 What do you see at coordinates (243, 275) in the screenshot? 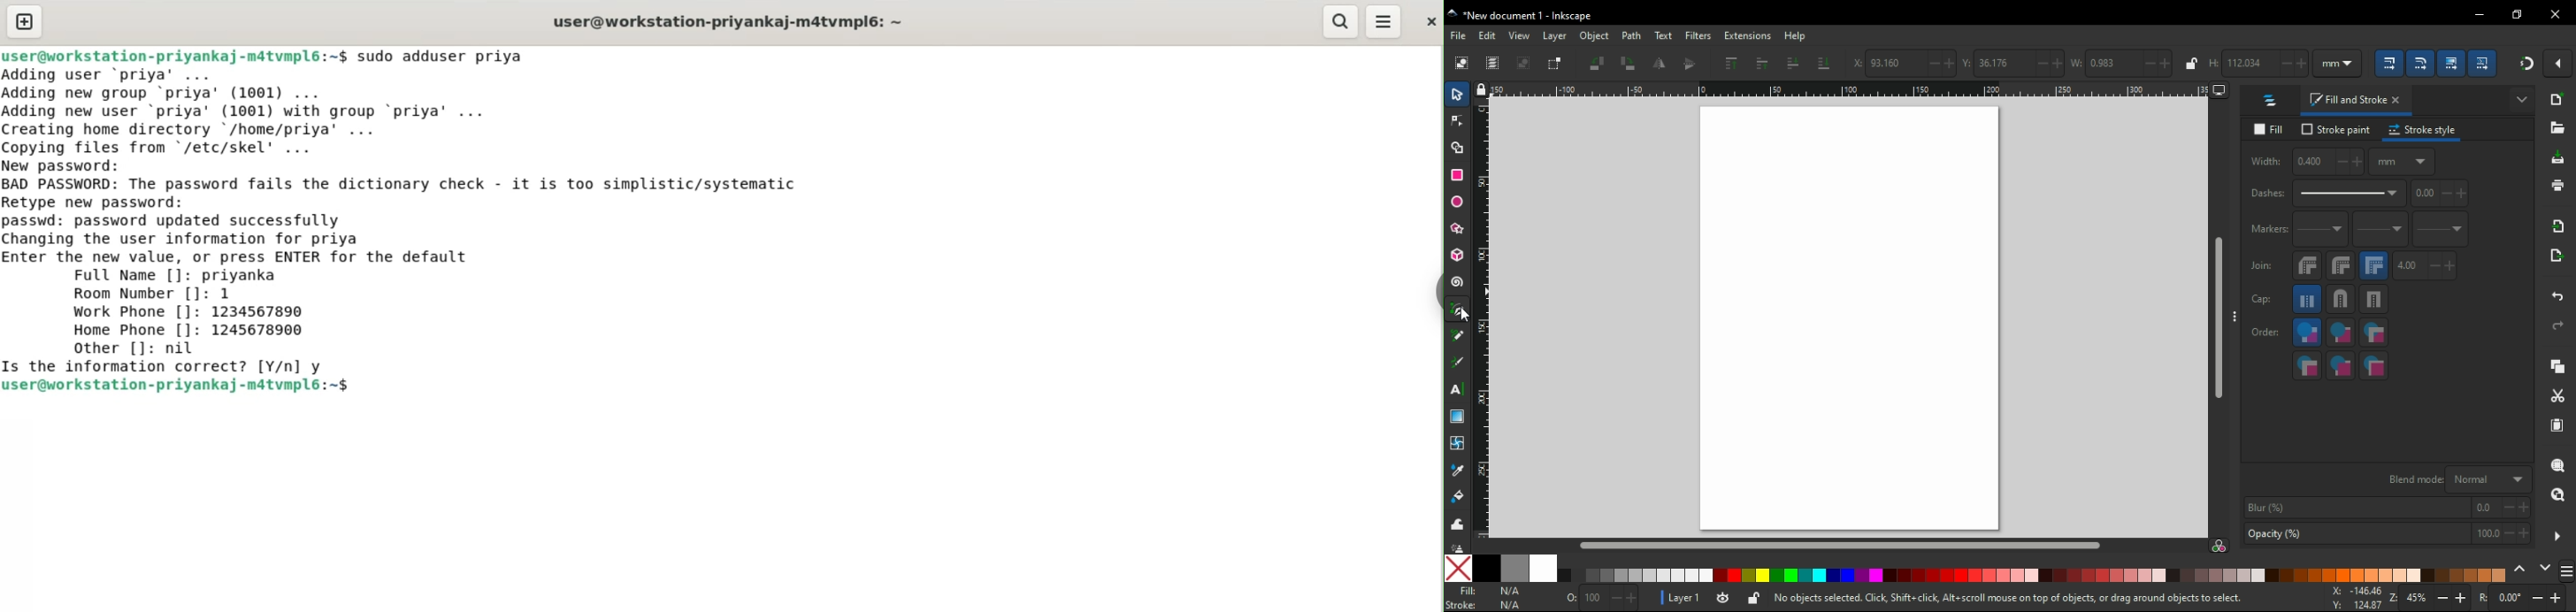
I see `priyanka` at bounding box center [243, 275].